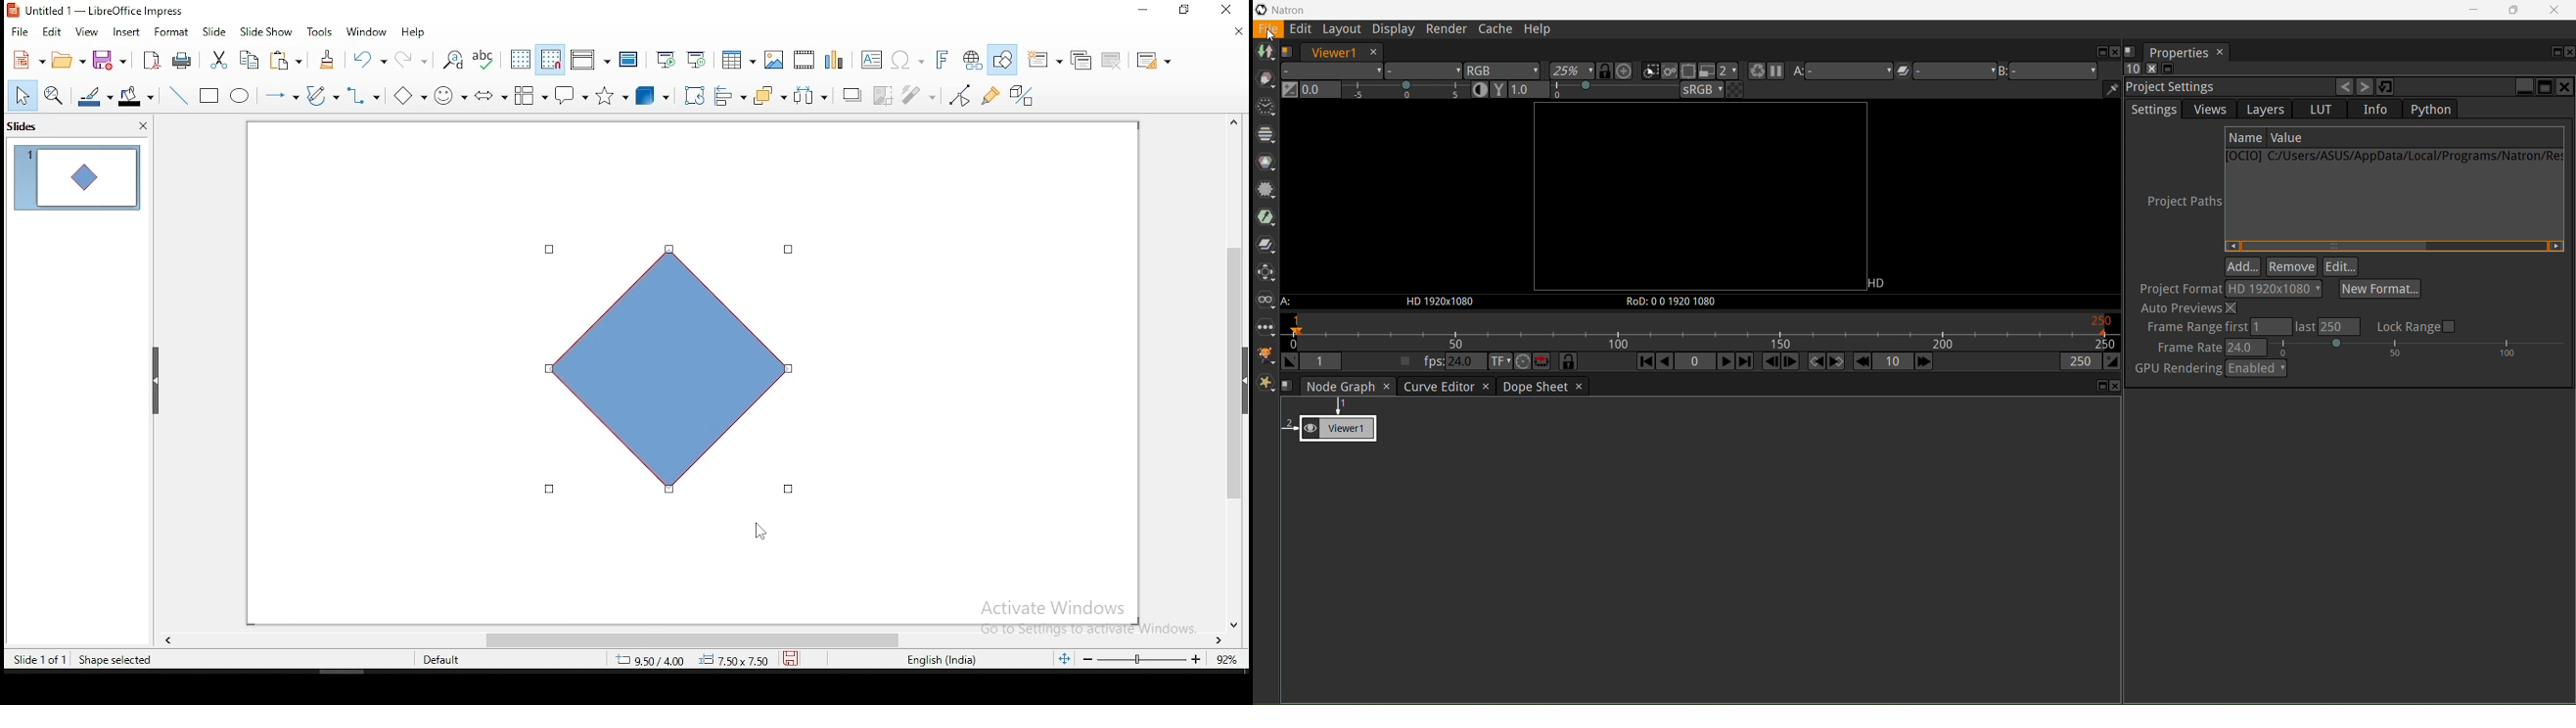 Image resolution: width=2576 pixels, height=728 pixels. What do you see at coordinates (1689, 72) in the screenshot?
I see `When active, enables the region of interest that limits the portion of the viewer that is kept updated` at bounding box center [1689, 72].